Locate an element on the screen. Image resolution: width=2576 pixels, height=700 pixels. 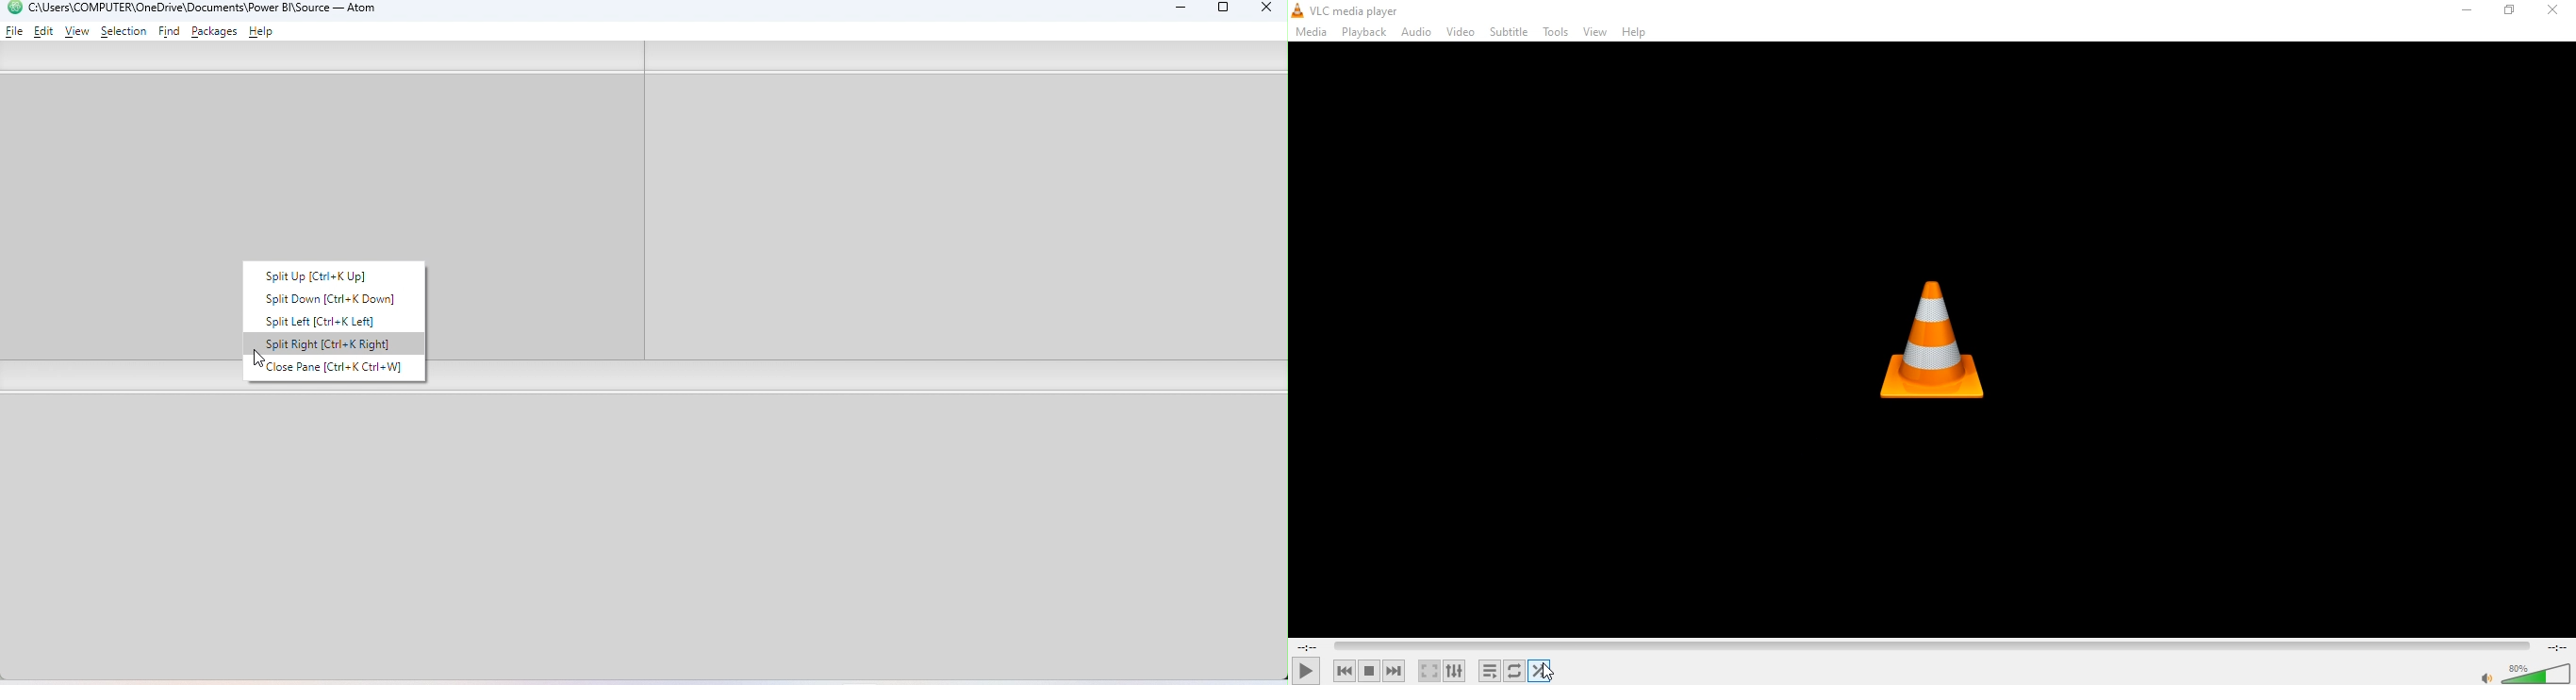
cursor is located at coordinates (1556, 670).